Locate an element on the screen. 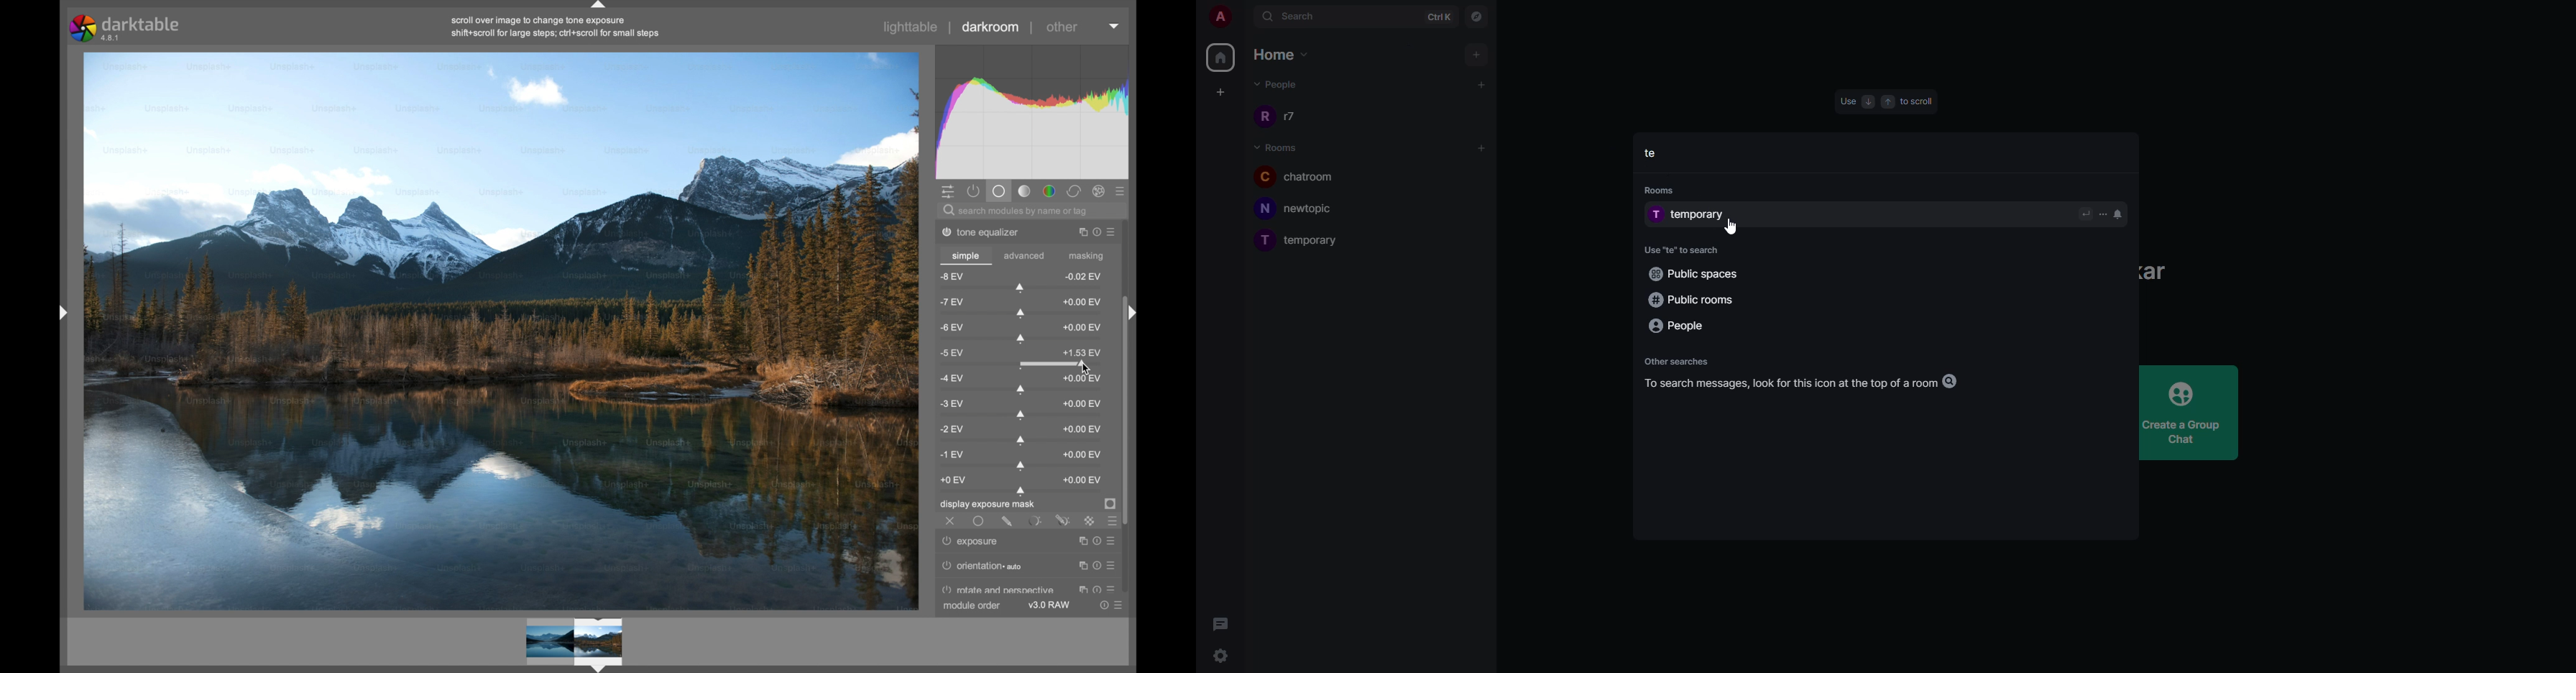 The height and width of the screenshot is (700, 2576). scroll over image to change tone exposure
shift+scroll for large steps; cri+scroll for small steps is located at coordinates (552, 29).